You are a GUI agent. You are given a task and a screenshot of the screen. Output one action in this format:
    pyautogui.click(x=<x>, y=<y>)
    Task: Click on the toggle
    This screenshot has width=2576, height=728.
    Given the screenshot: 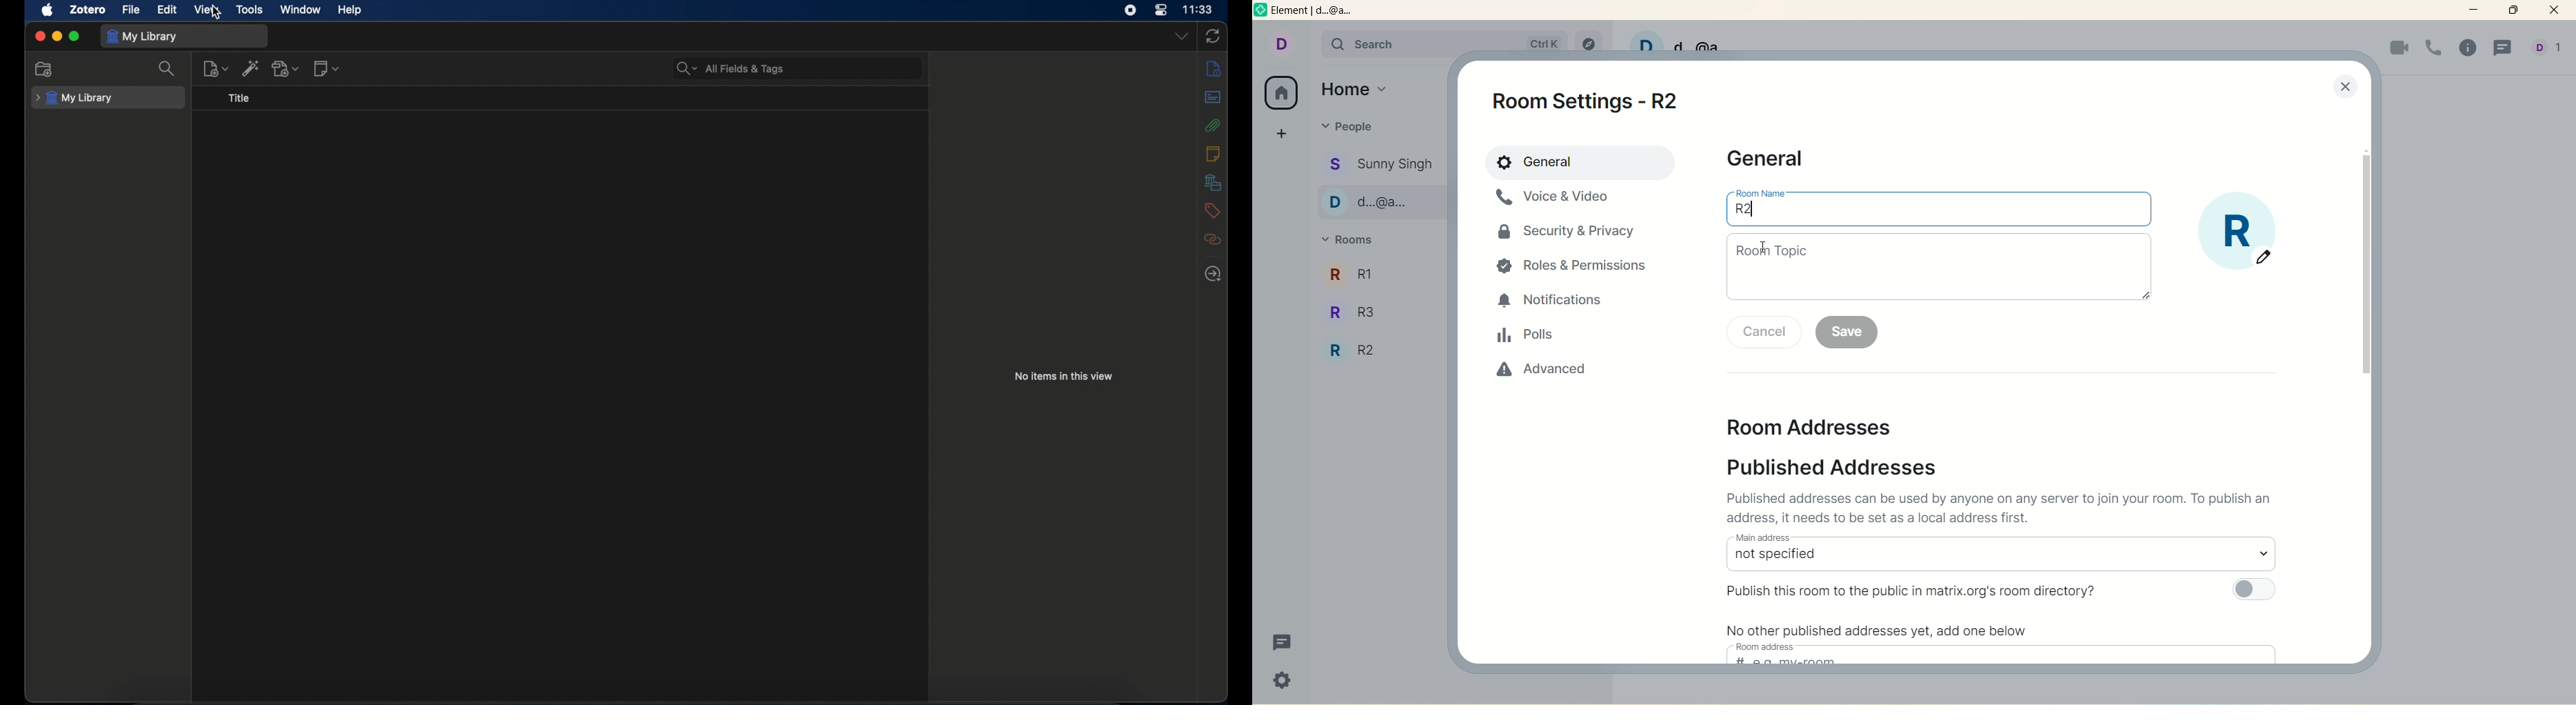 What is the action you would take?
    pyautogui.click(x=2253, y=590)
    